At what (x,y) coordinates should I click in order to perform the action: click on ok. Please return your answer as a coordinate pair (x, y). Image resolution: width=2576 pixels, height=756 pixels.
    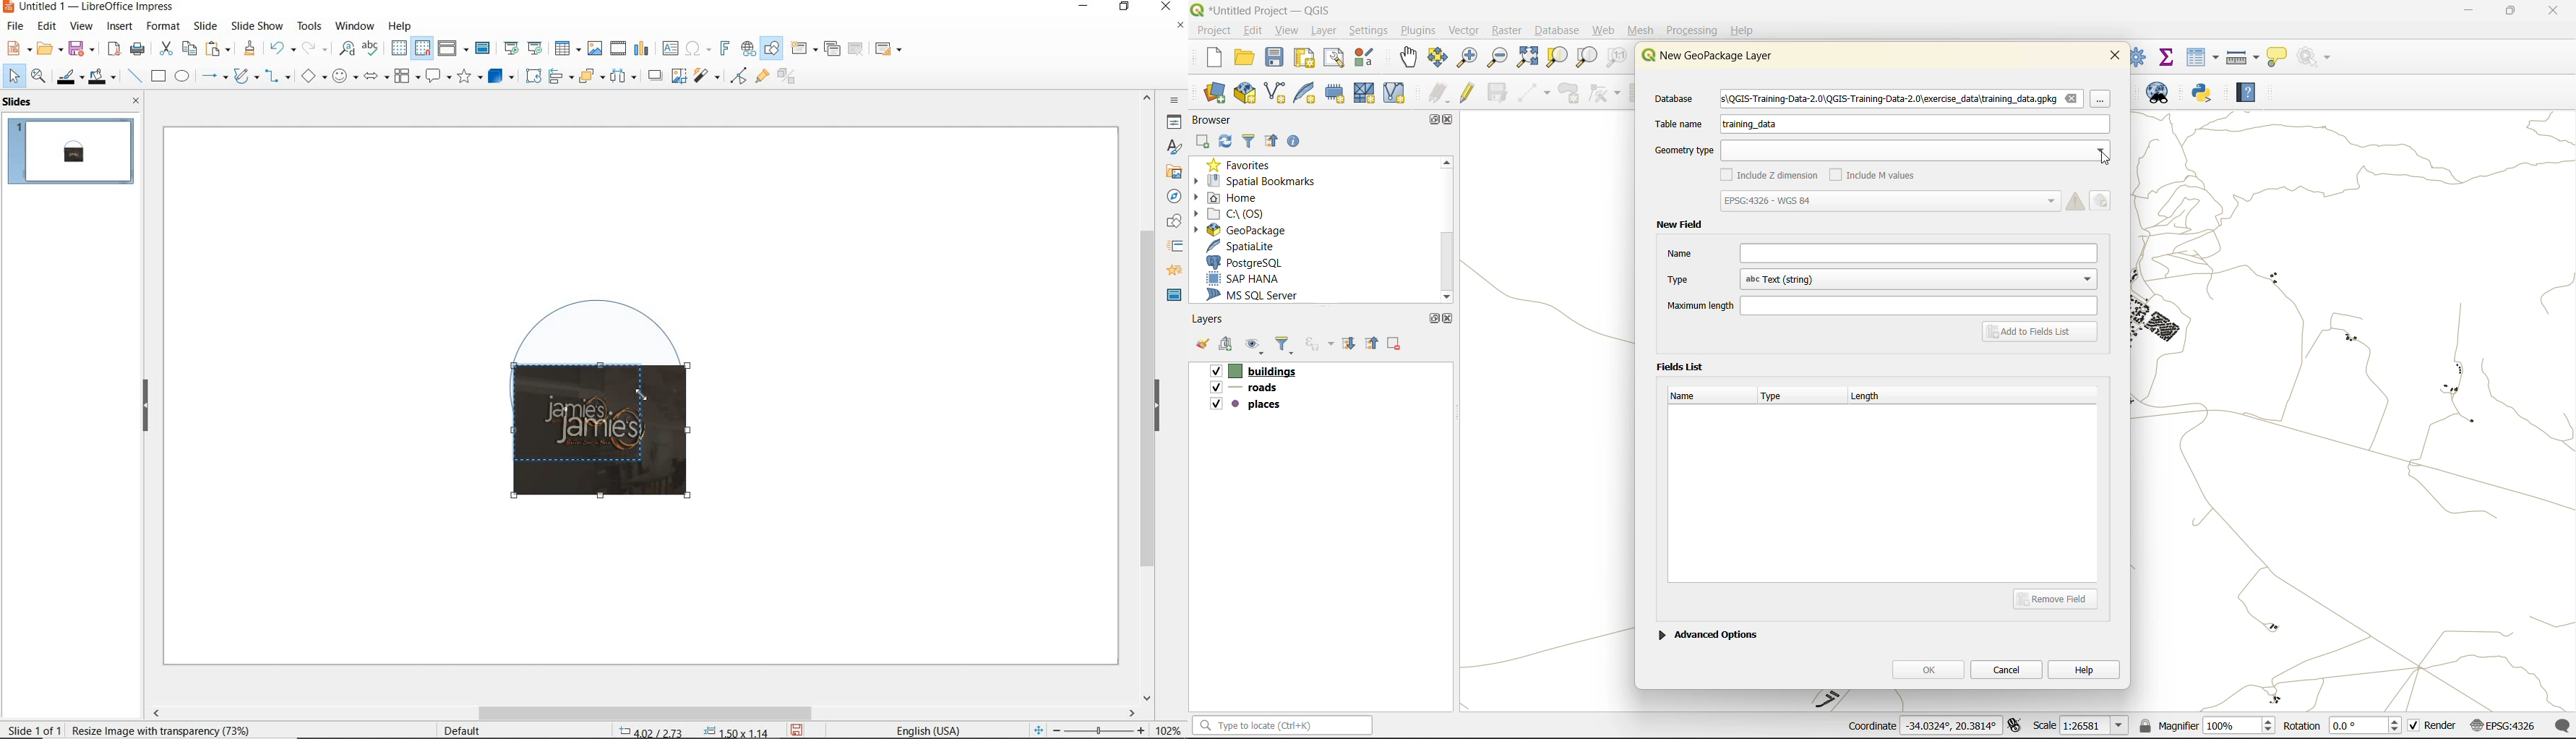
    Looking at the image, I should click on (1928, 669).